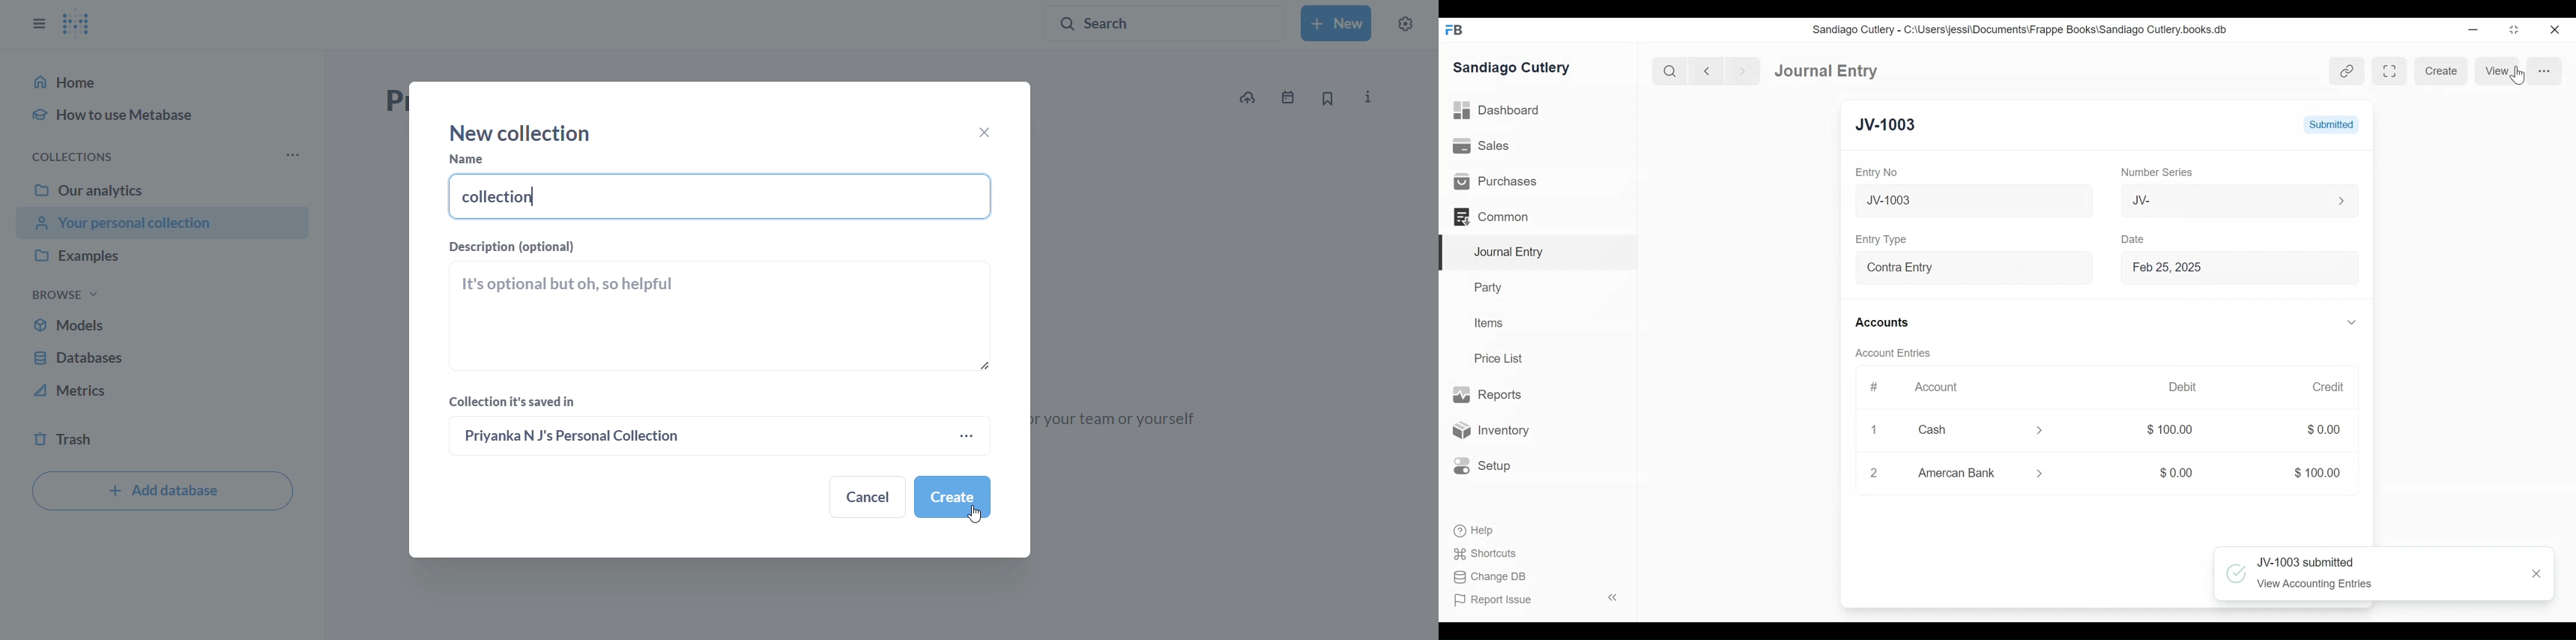  What do you see at coordinates (2390, 71) in the screenshot?
I see `Toggle between form and full width` at bounding box center [2390, 71].